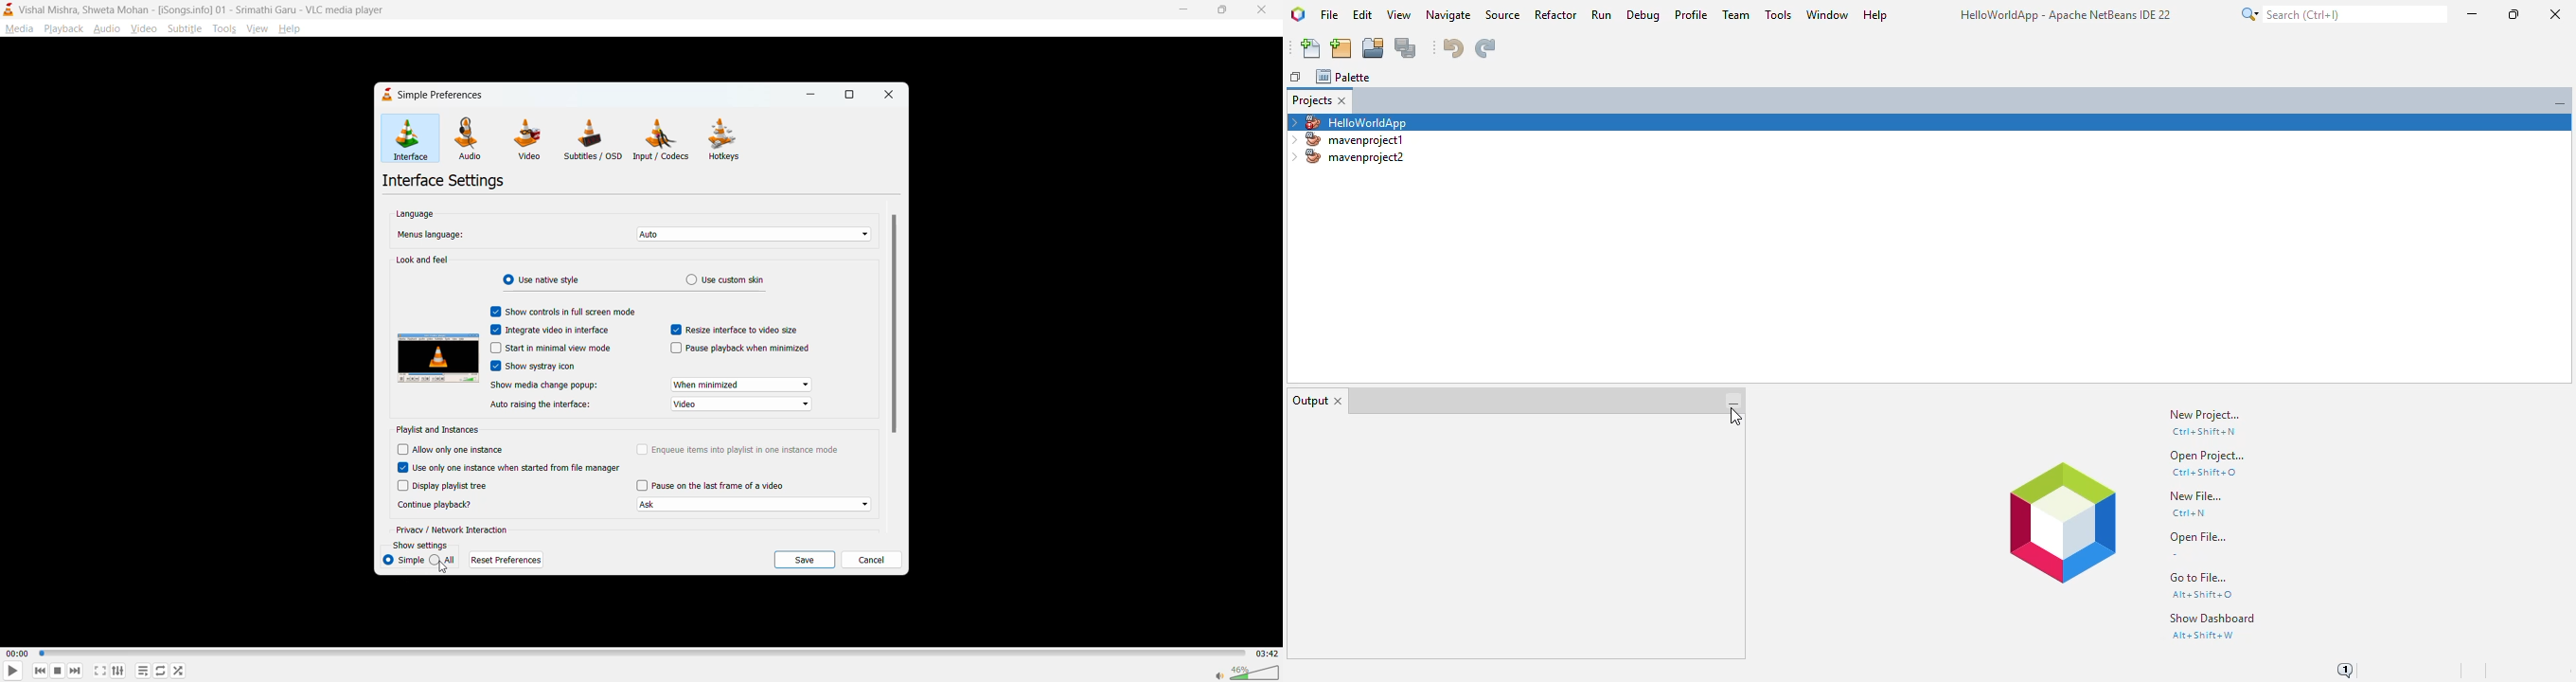  Describe the element at coordinates (1264, 653) in the screenshot. I see `03:42` at that location.